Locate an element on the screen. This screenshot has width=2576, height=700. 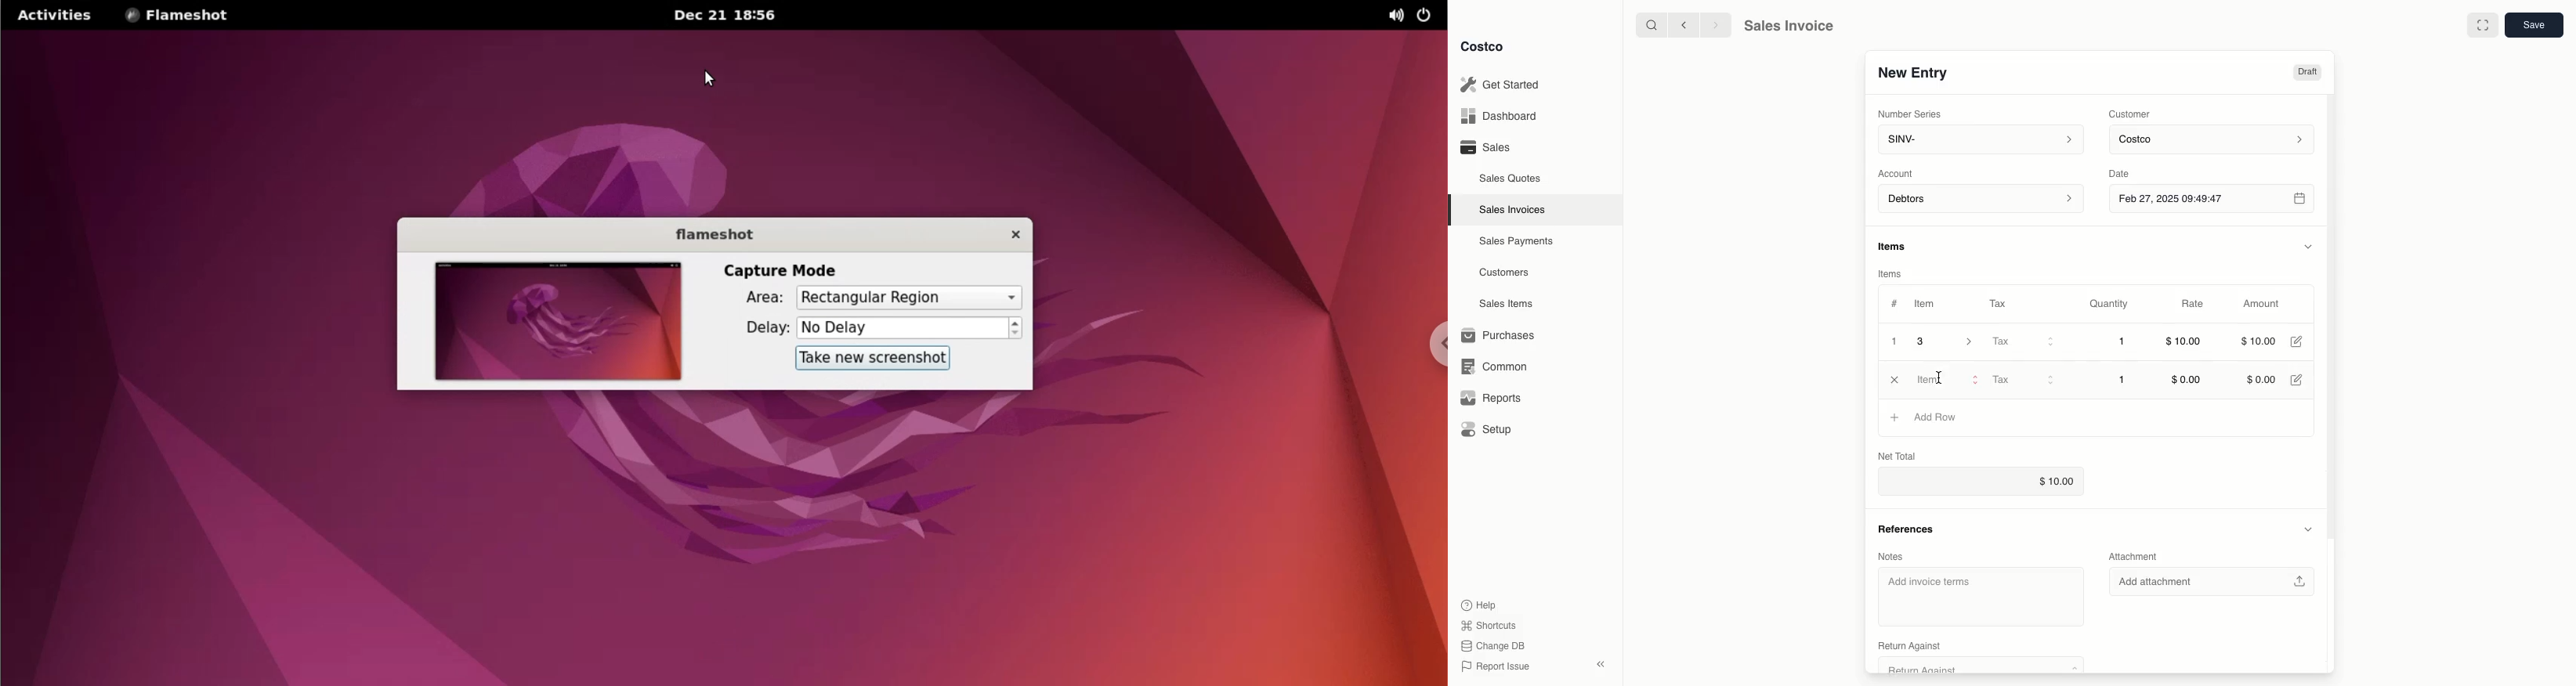
1 is located at coordinates (2123, 343).